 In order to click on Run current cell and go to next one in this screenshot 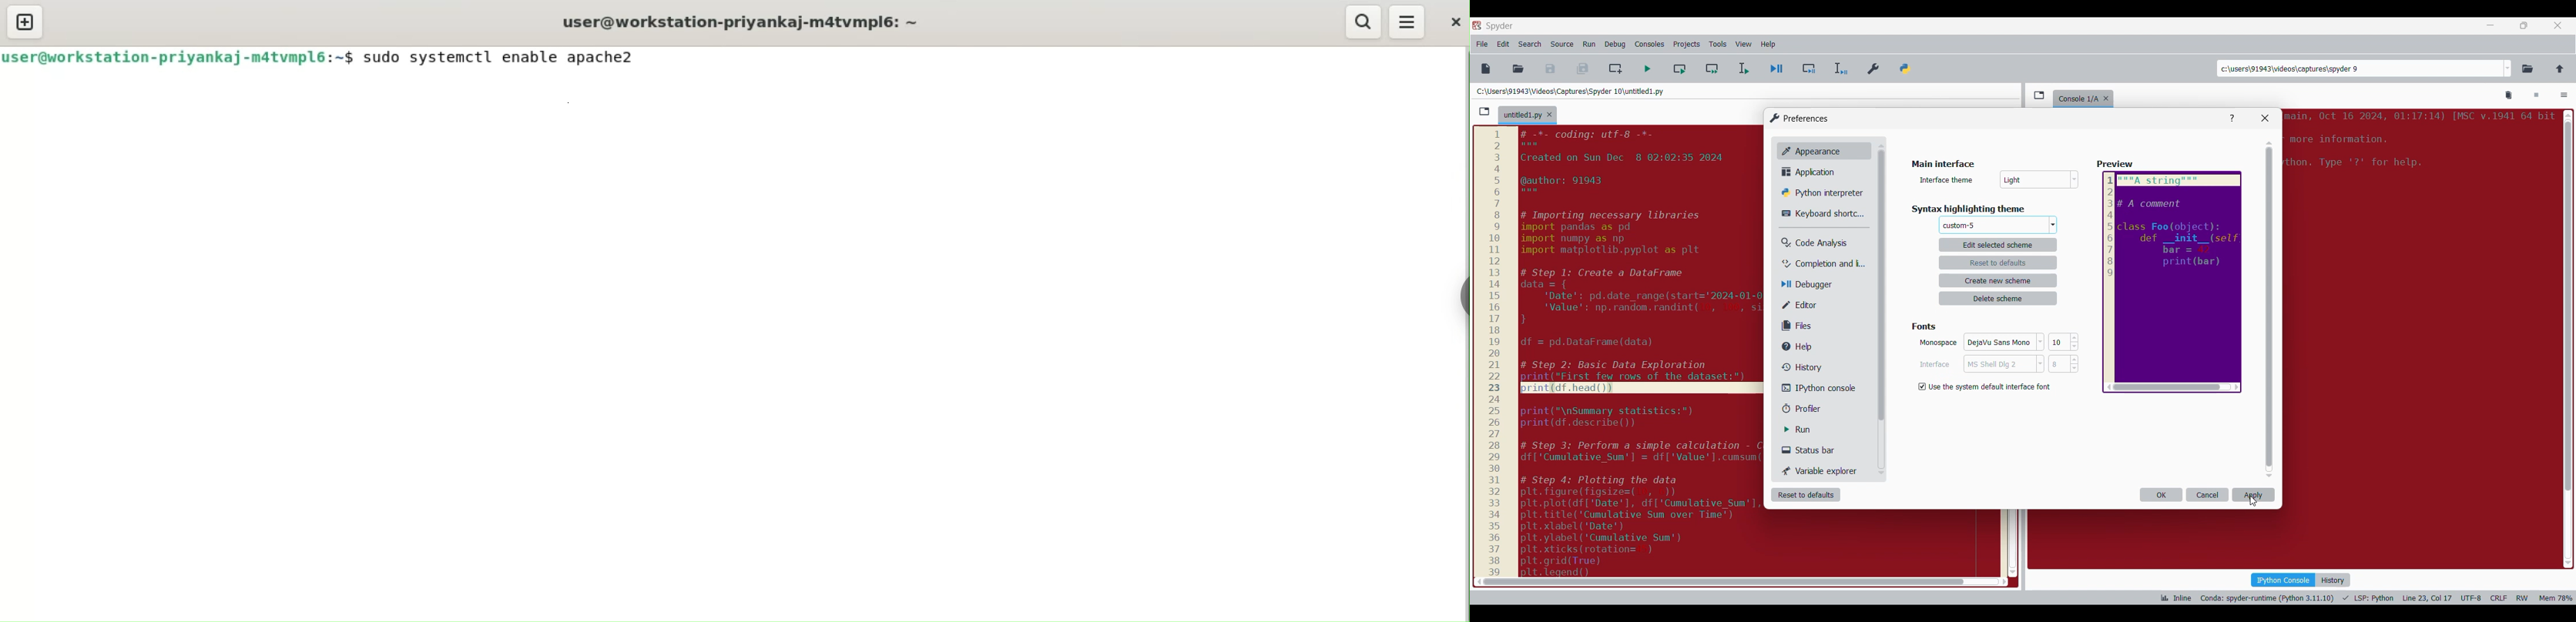, I will do `click(1712, 69)`.